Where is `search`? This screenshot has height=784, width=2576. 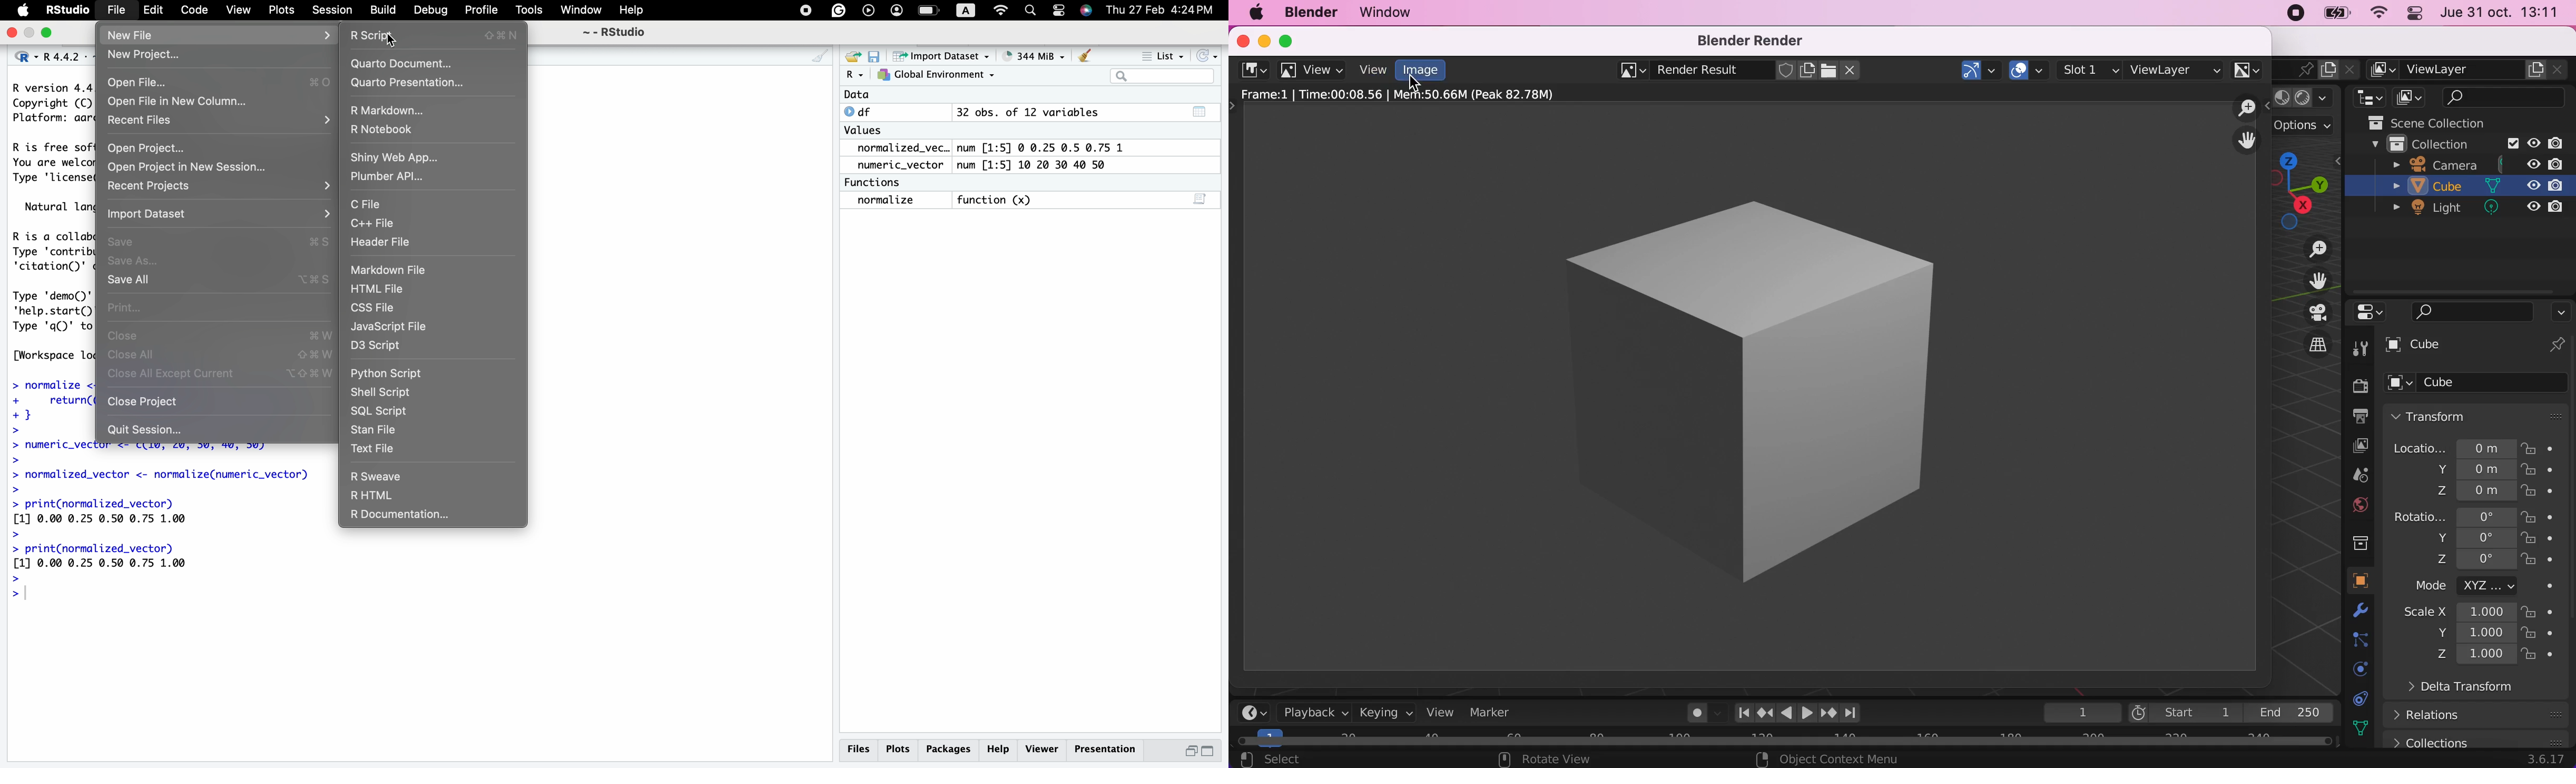
search is located at coordinates (1030, 12).